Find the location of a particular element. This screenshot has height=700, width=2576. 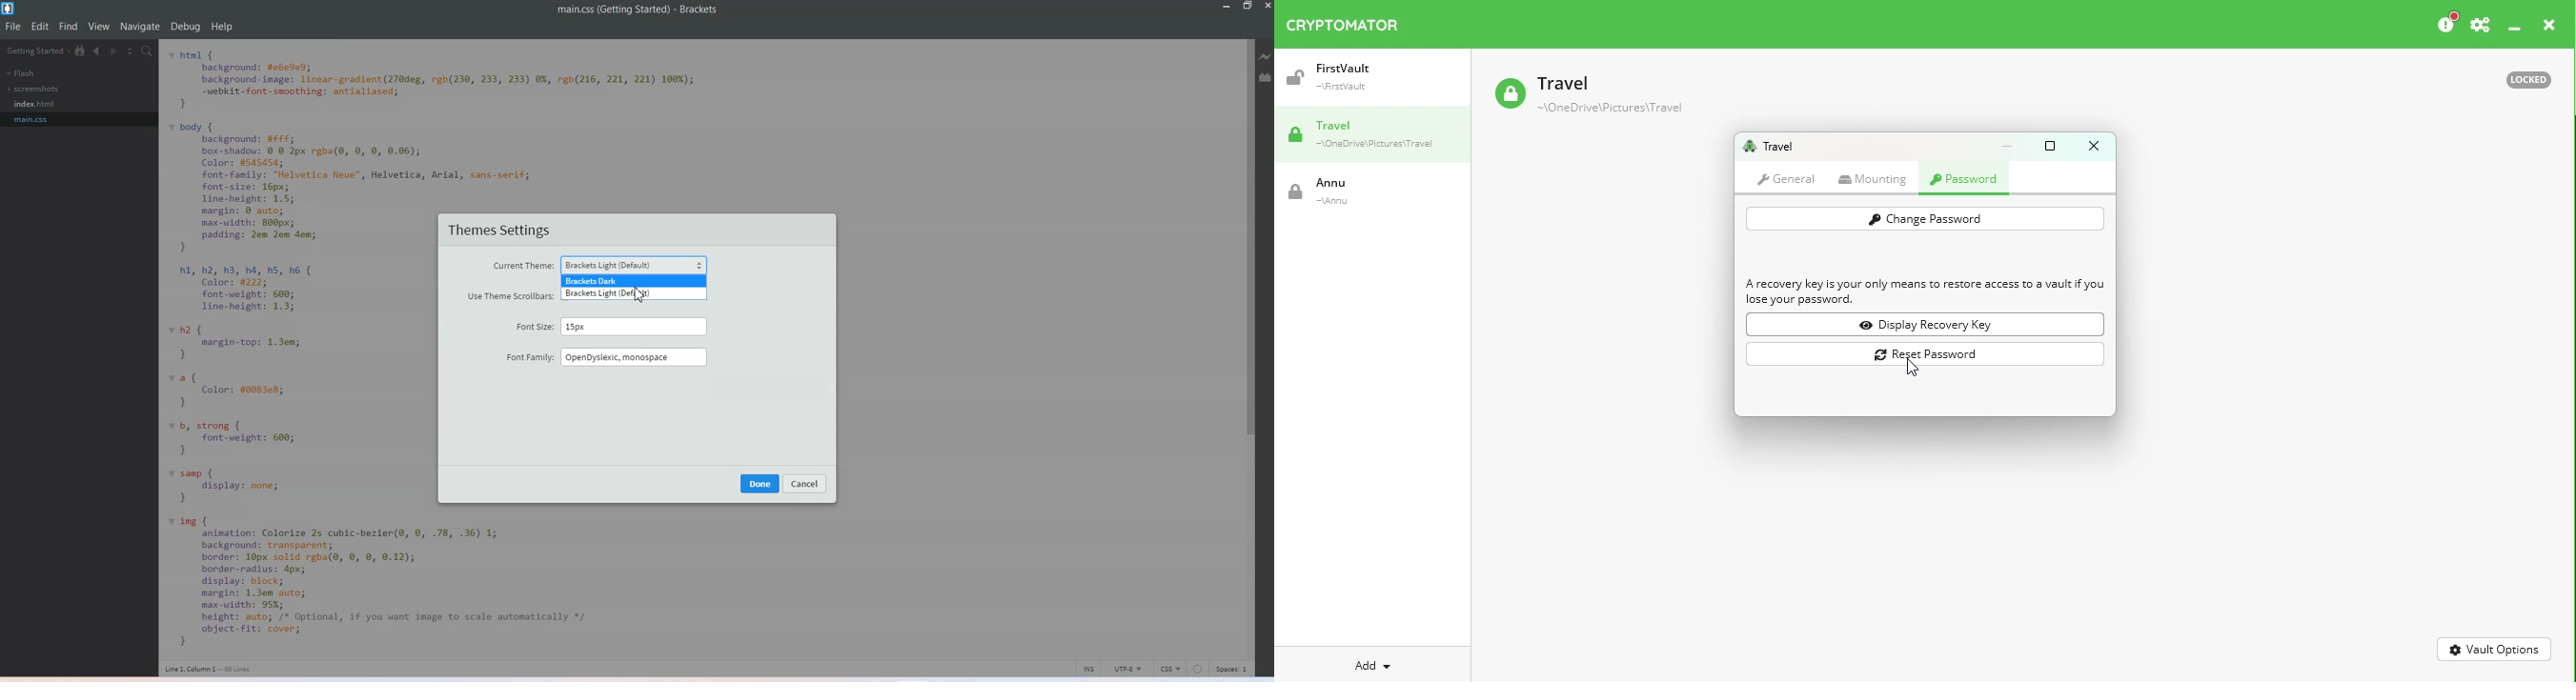

code is located at coordinates (253, 360).